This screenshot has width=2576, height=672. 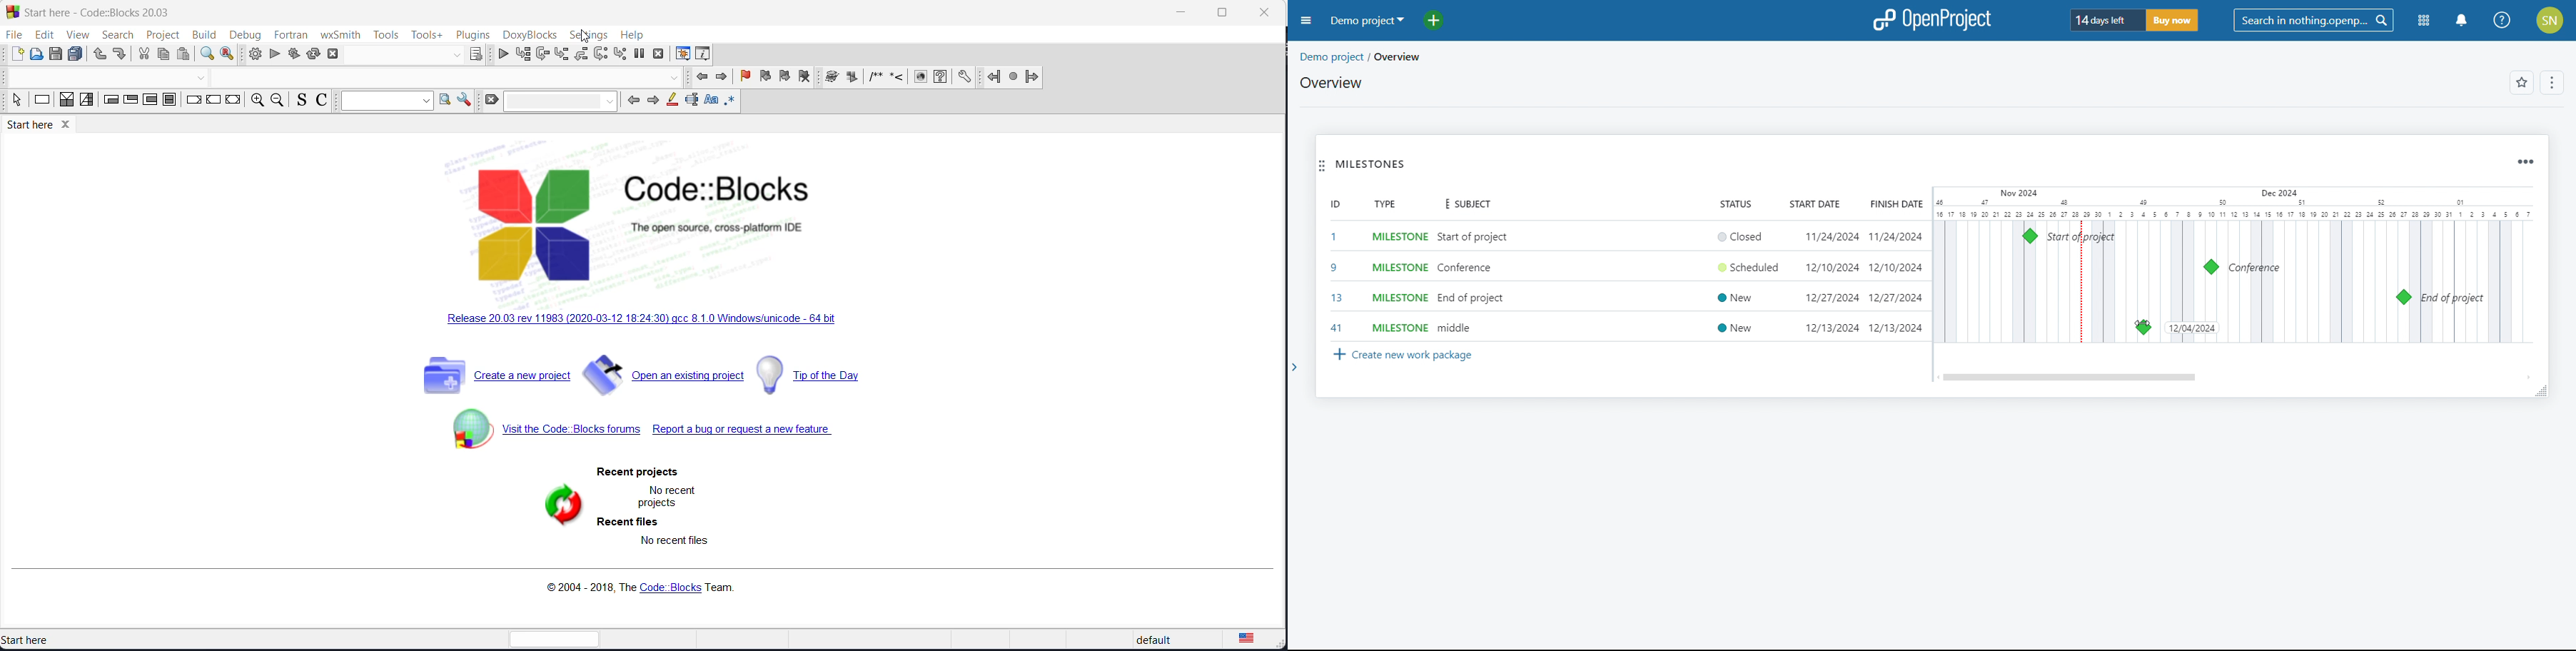 What do you see at coordinates (584, 36) in the screenshot?
I see `cursor` at bounding box center [584, 36].